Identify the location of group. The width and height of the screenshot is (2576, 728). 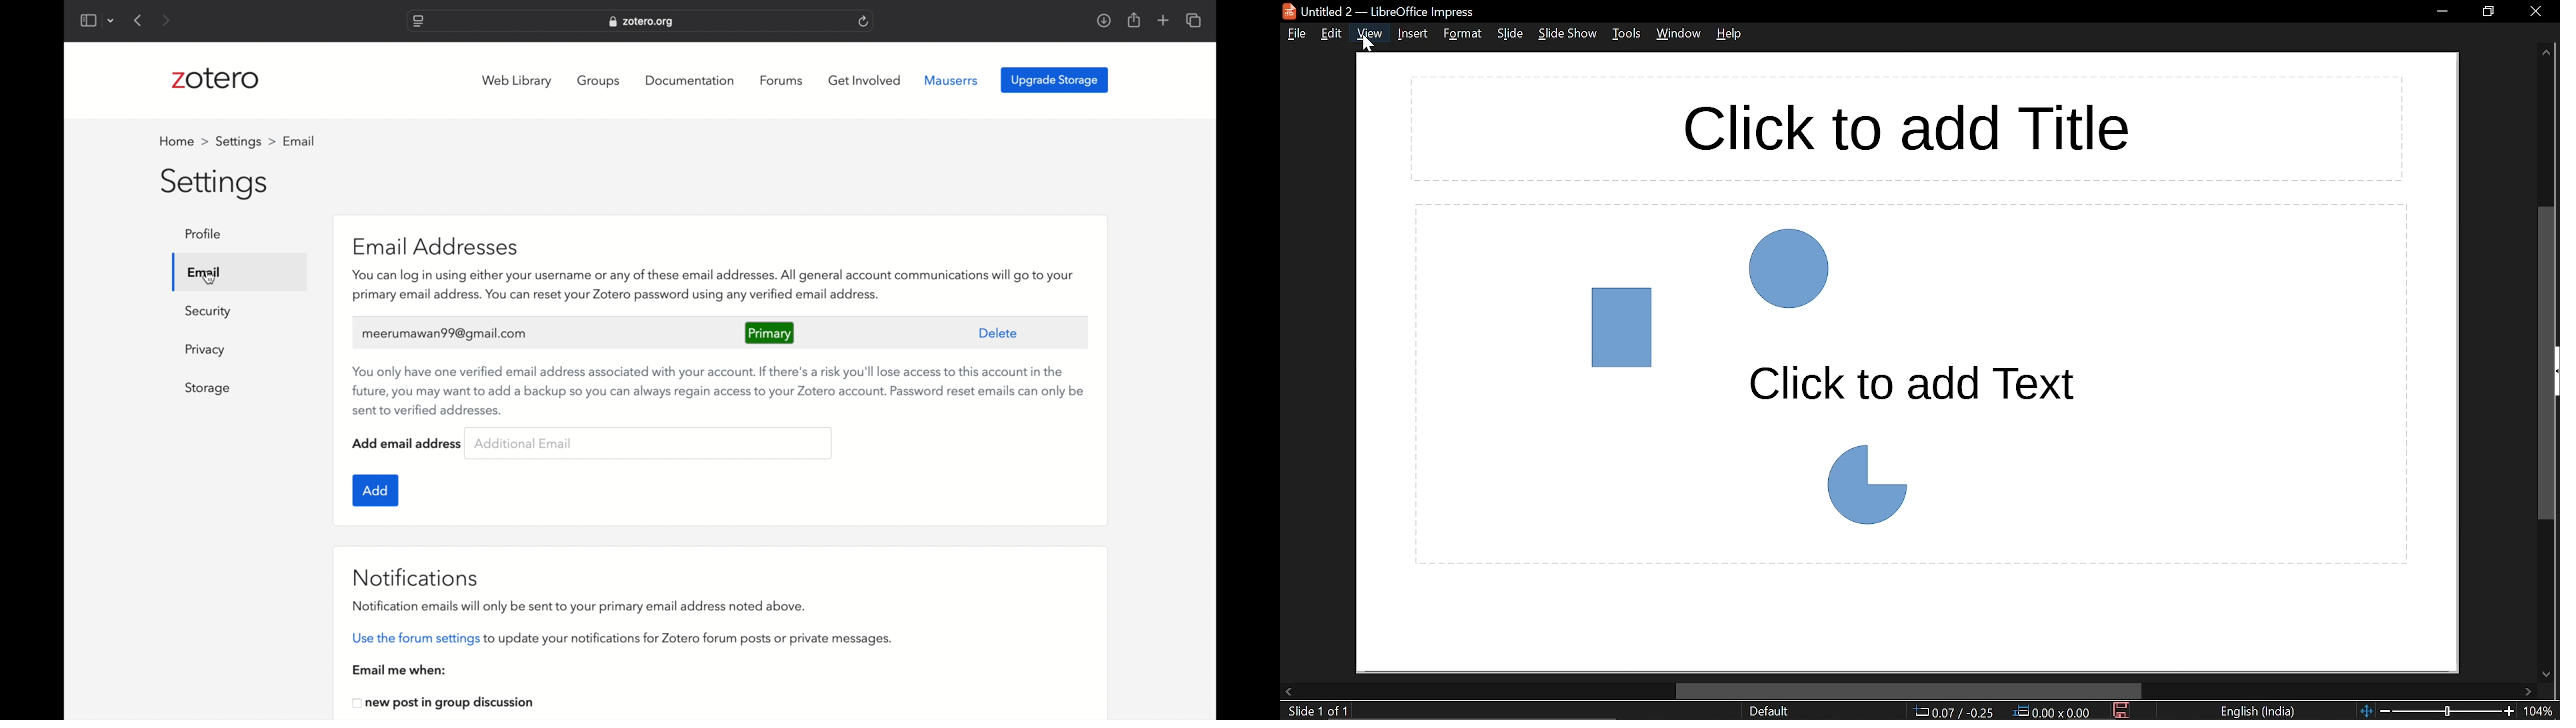
(600, 81).